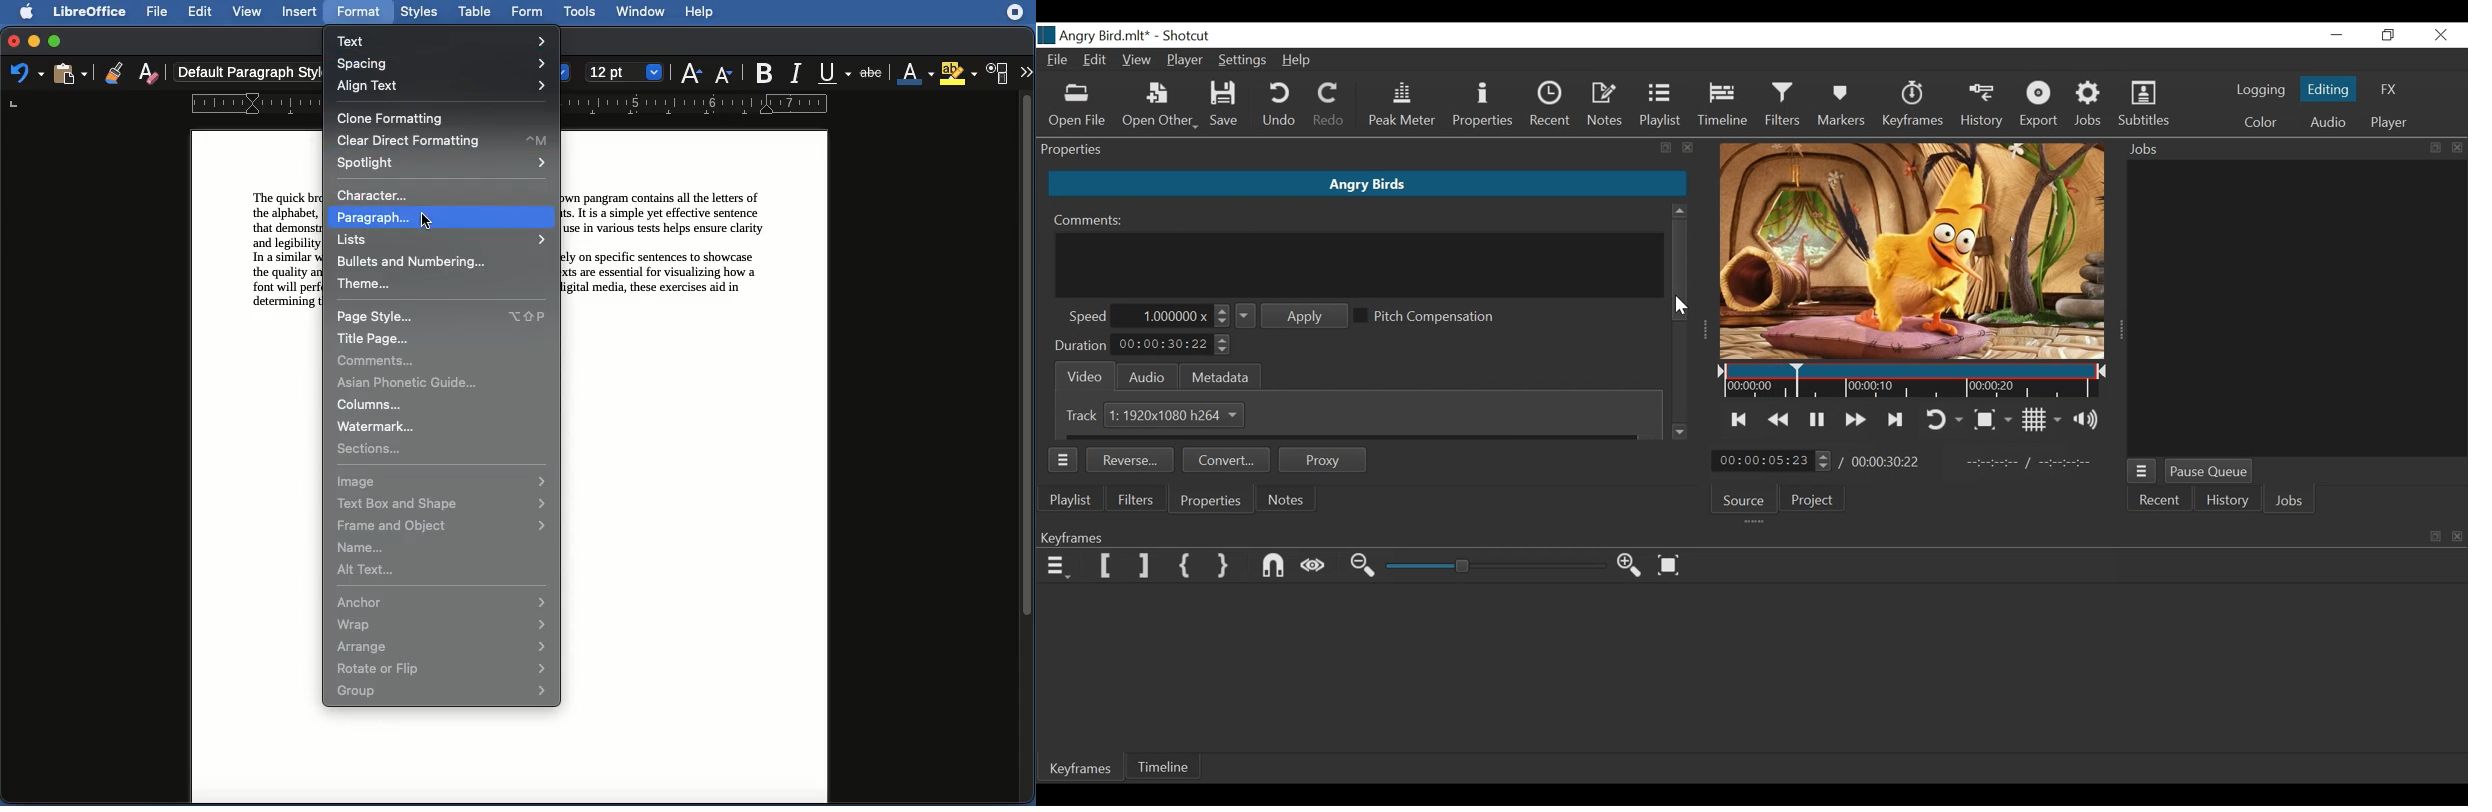 The width and height of the screenshot is (2492, 812). I want to click on Ruler, so click(695, 104).